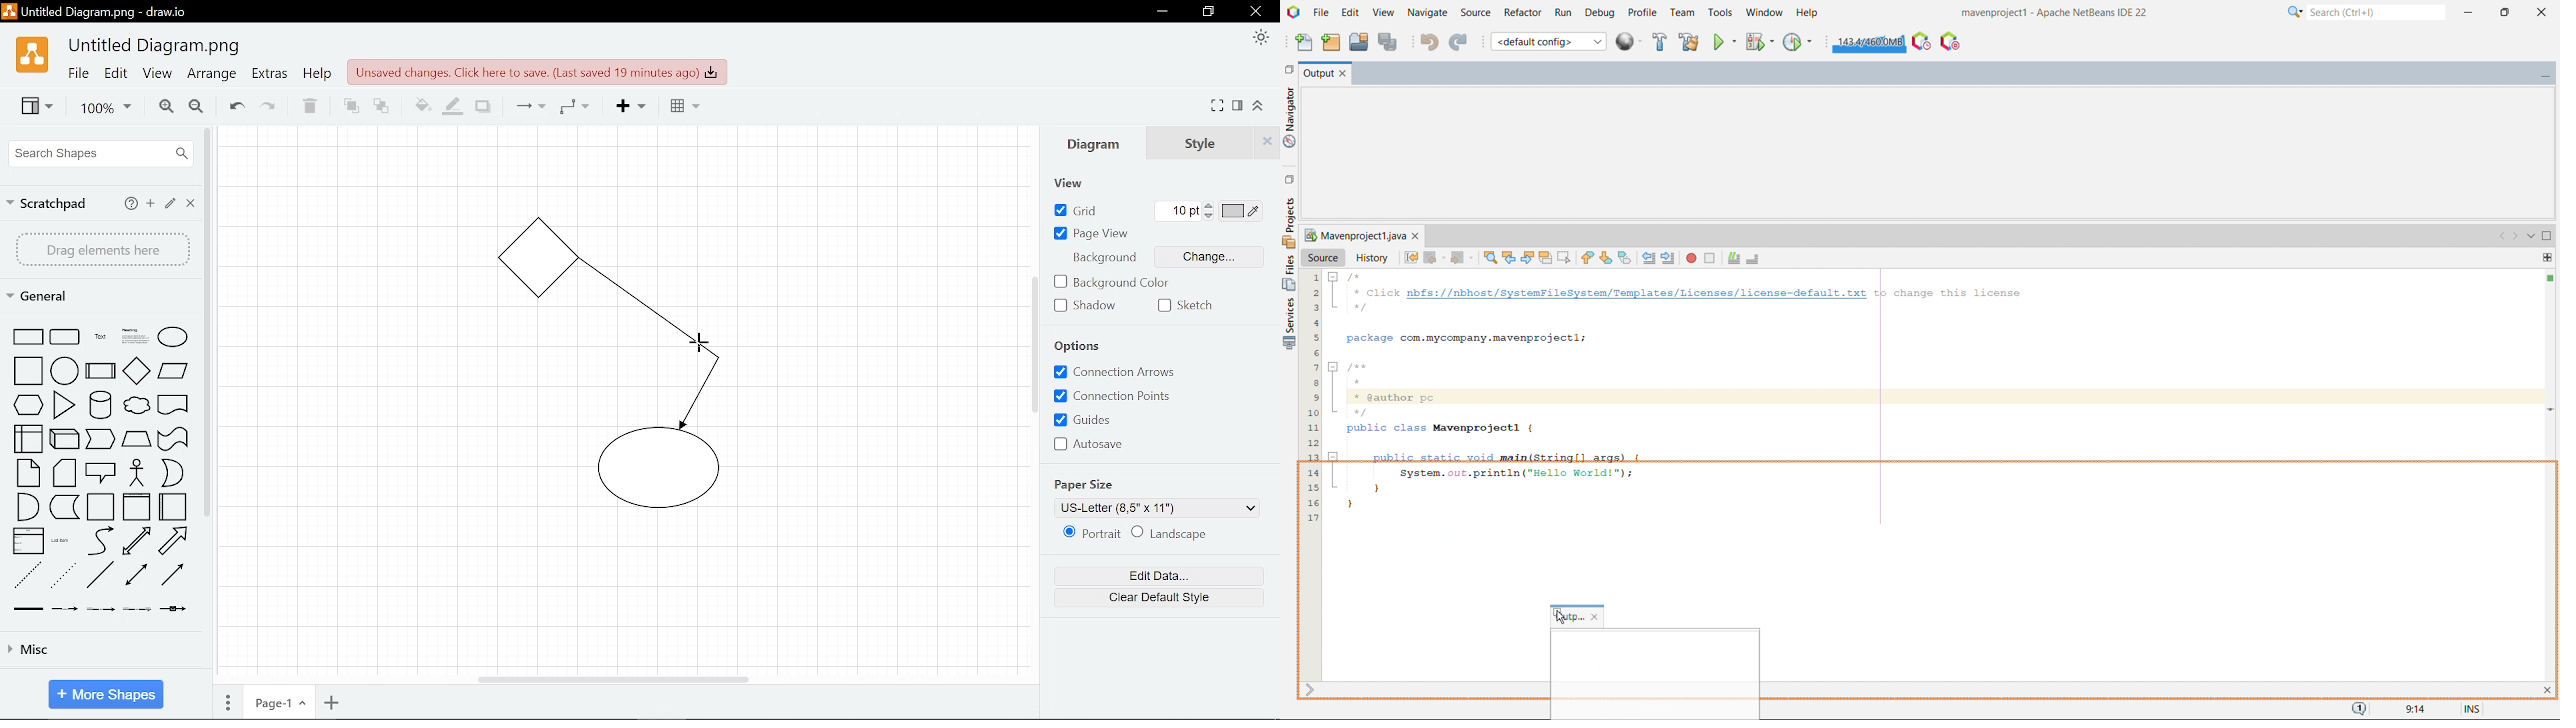 Image resolution: width=2576 pixels, height=728 pixels. Describe the element at coordinates (1099, 236) in the screenshot. I see `Page view` at that location.